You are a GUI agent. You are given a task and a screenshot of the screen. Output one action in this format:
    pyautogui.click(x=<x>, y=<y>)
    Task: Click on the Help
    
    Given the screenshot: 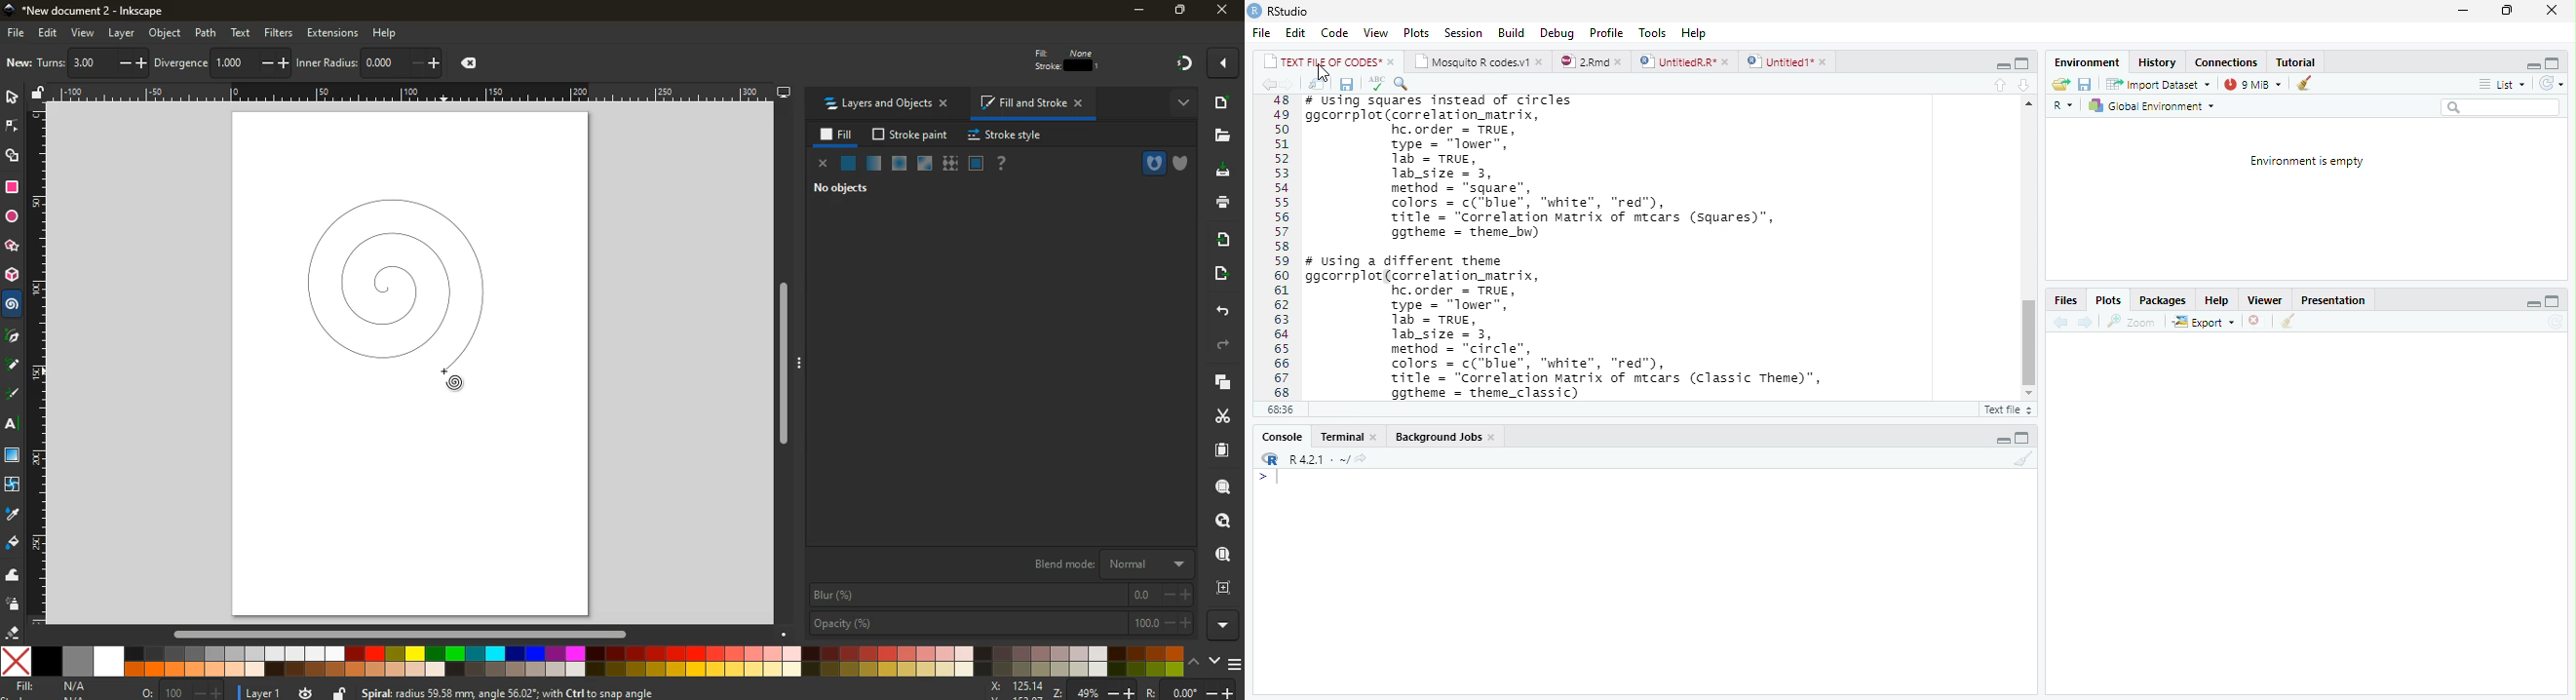 What is the action you would take?
    pyautogui.click(x=1694, y=31)
    